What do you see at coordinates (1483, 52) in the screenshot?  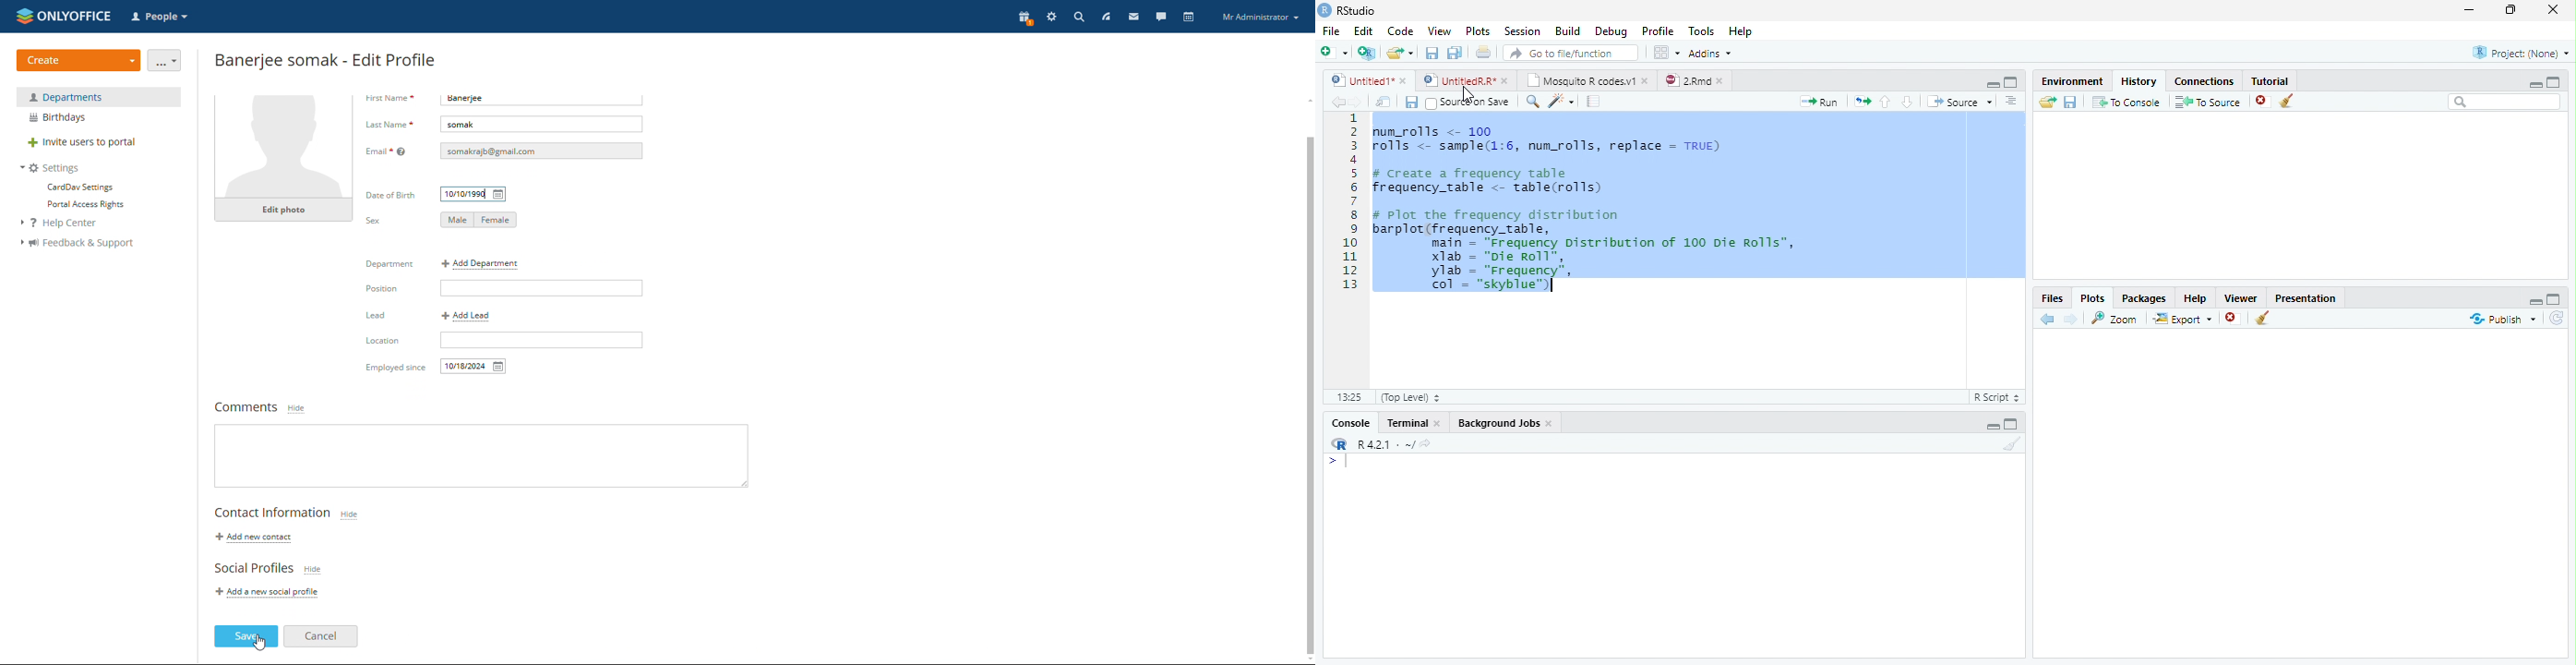 I see `Print` at bounding box center [1483, 52].